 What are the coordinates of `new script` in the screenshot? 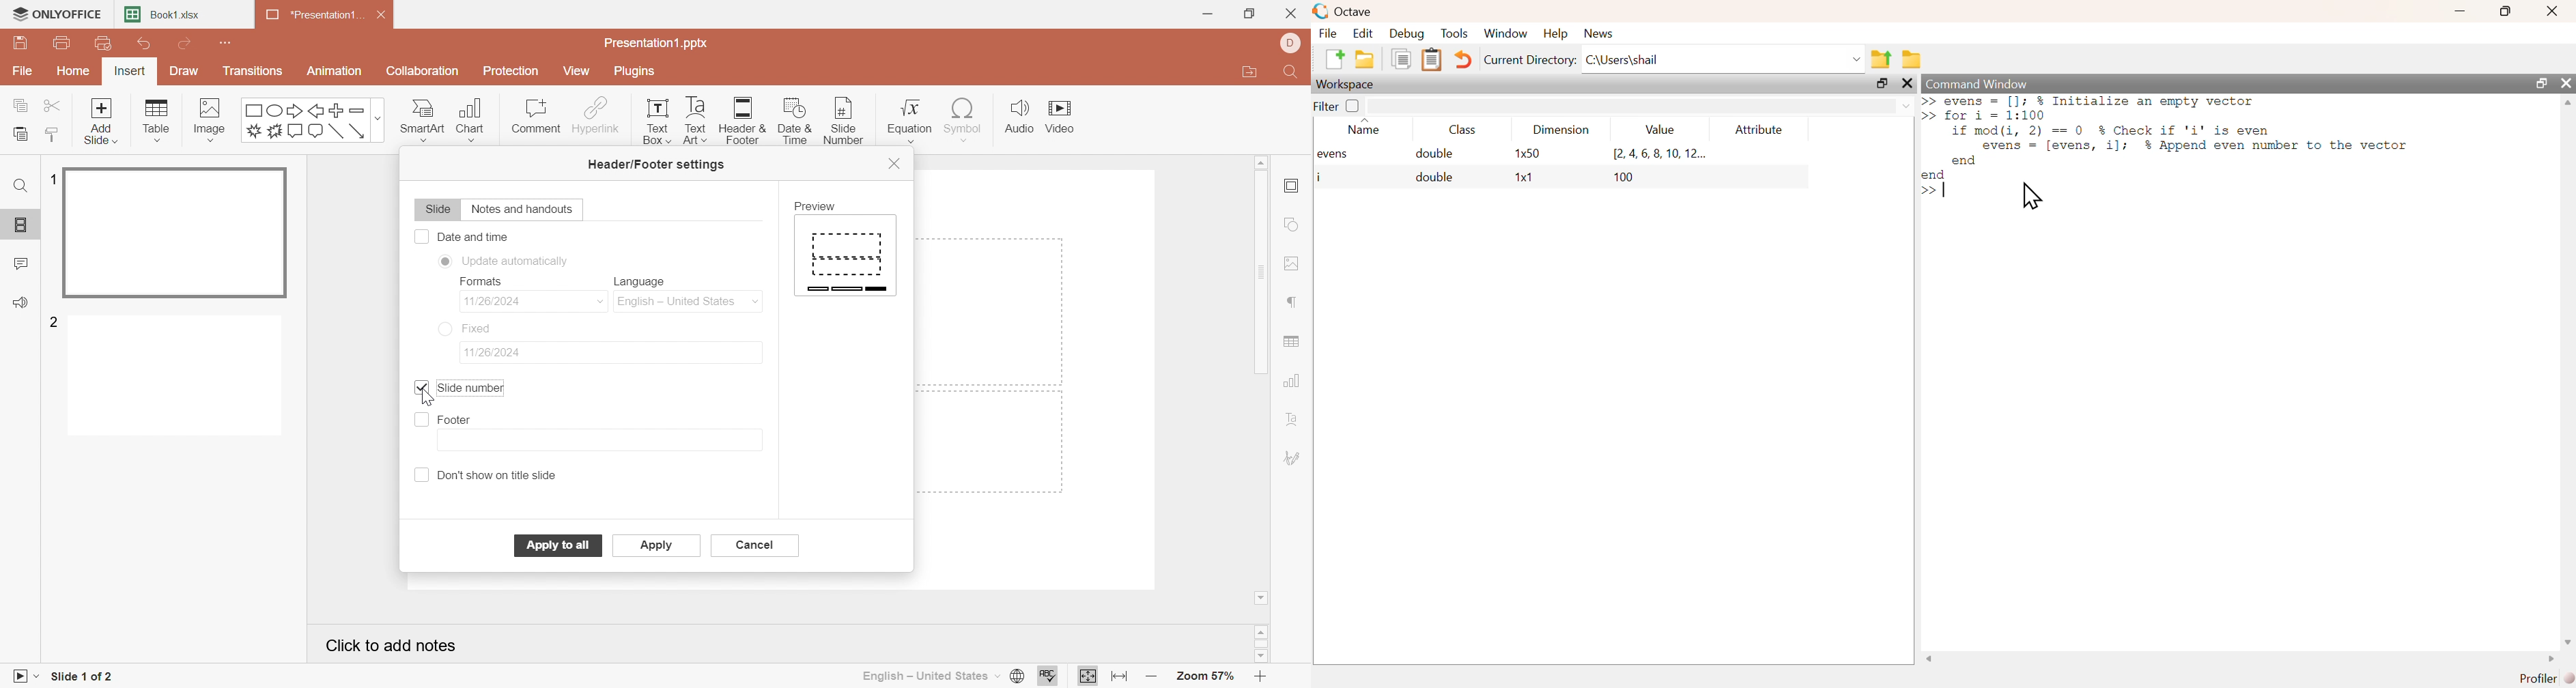 It's located at (1335, 61).